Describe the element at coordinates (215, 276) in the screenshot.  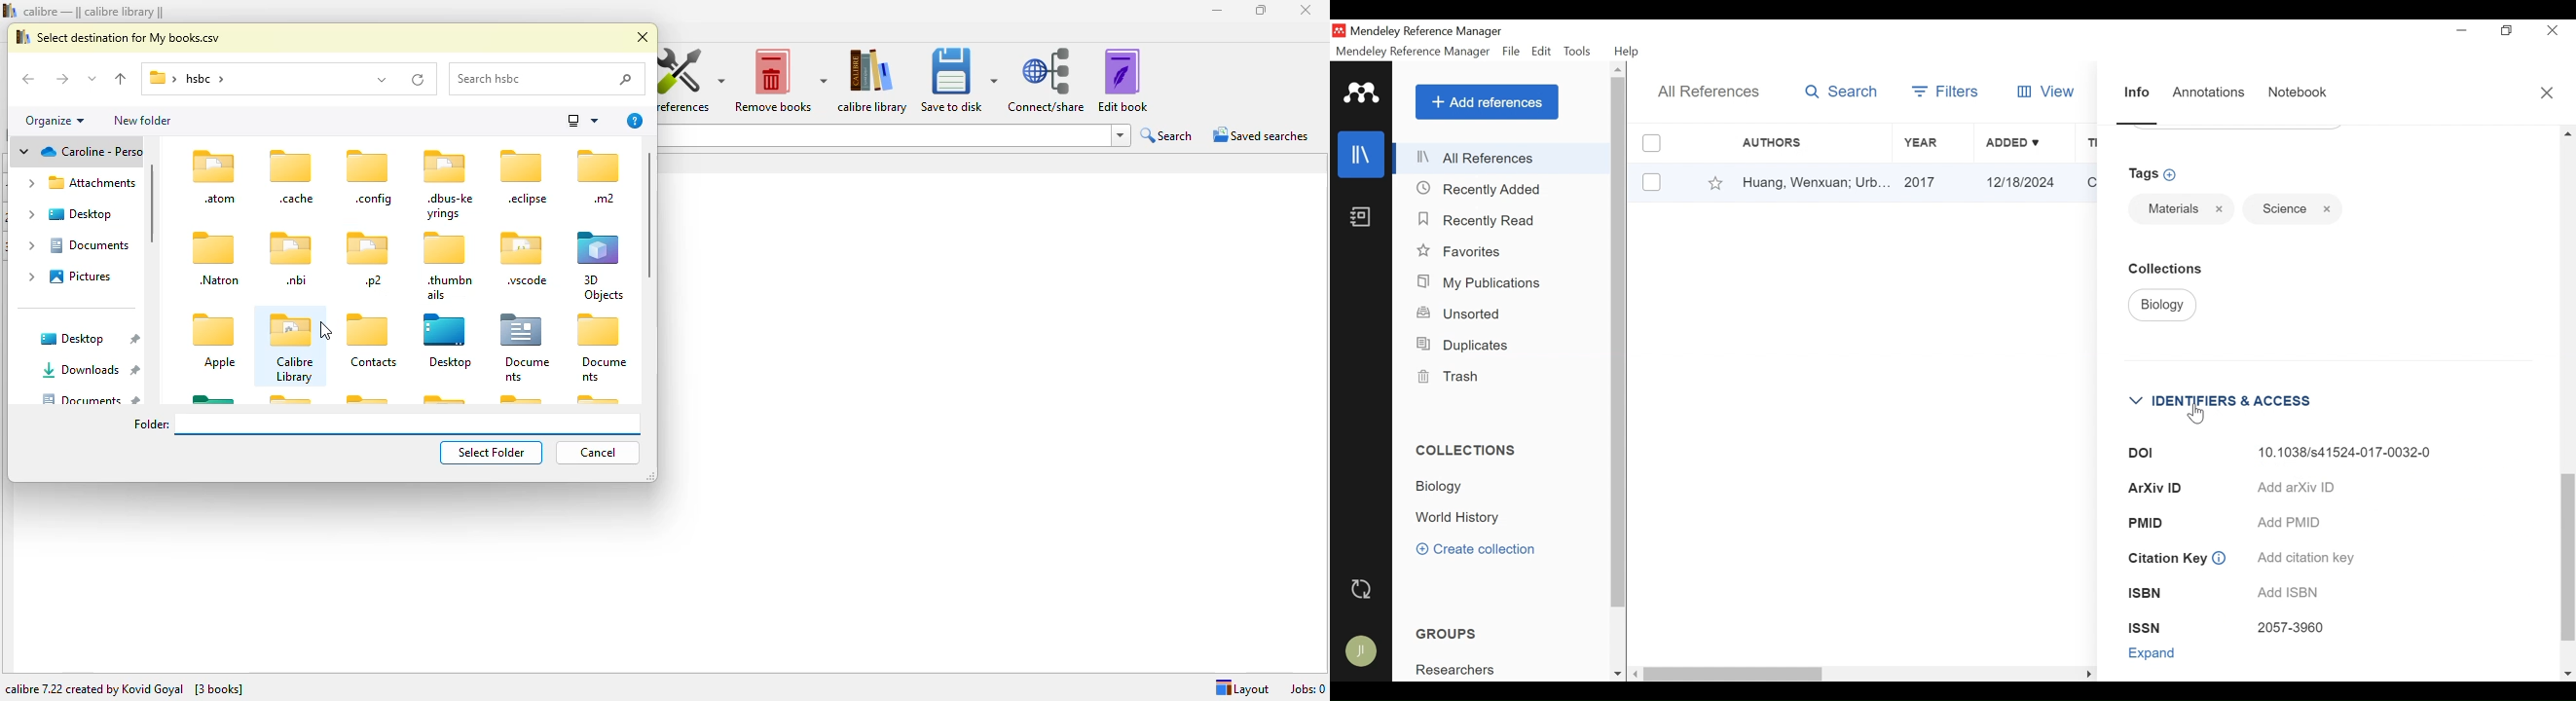
I see `folders` at that location.